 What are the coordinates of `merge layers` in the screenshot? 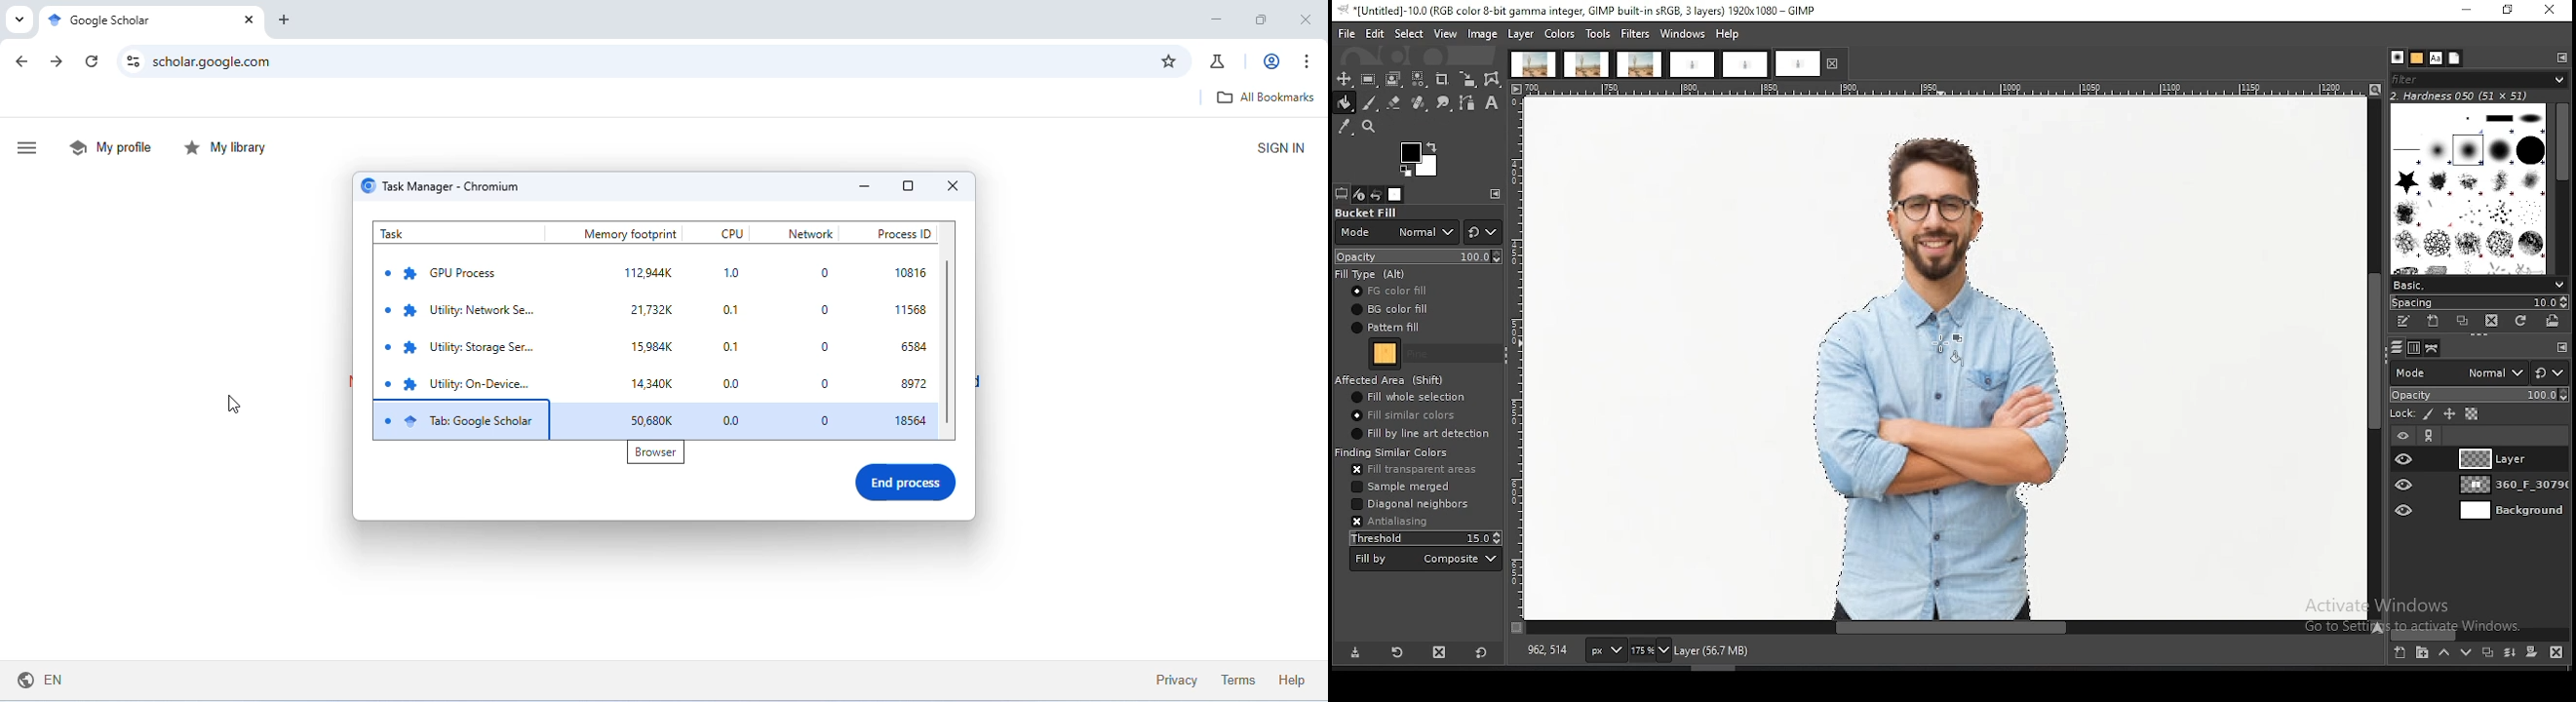 It's located at (2510, 651).